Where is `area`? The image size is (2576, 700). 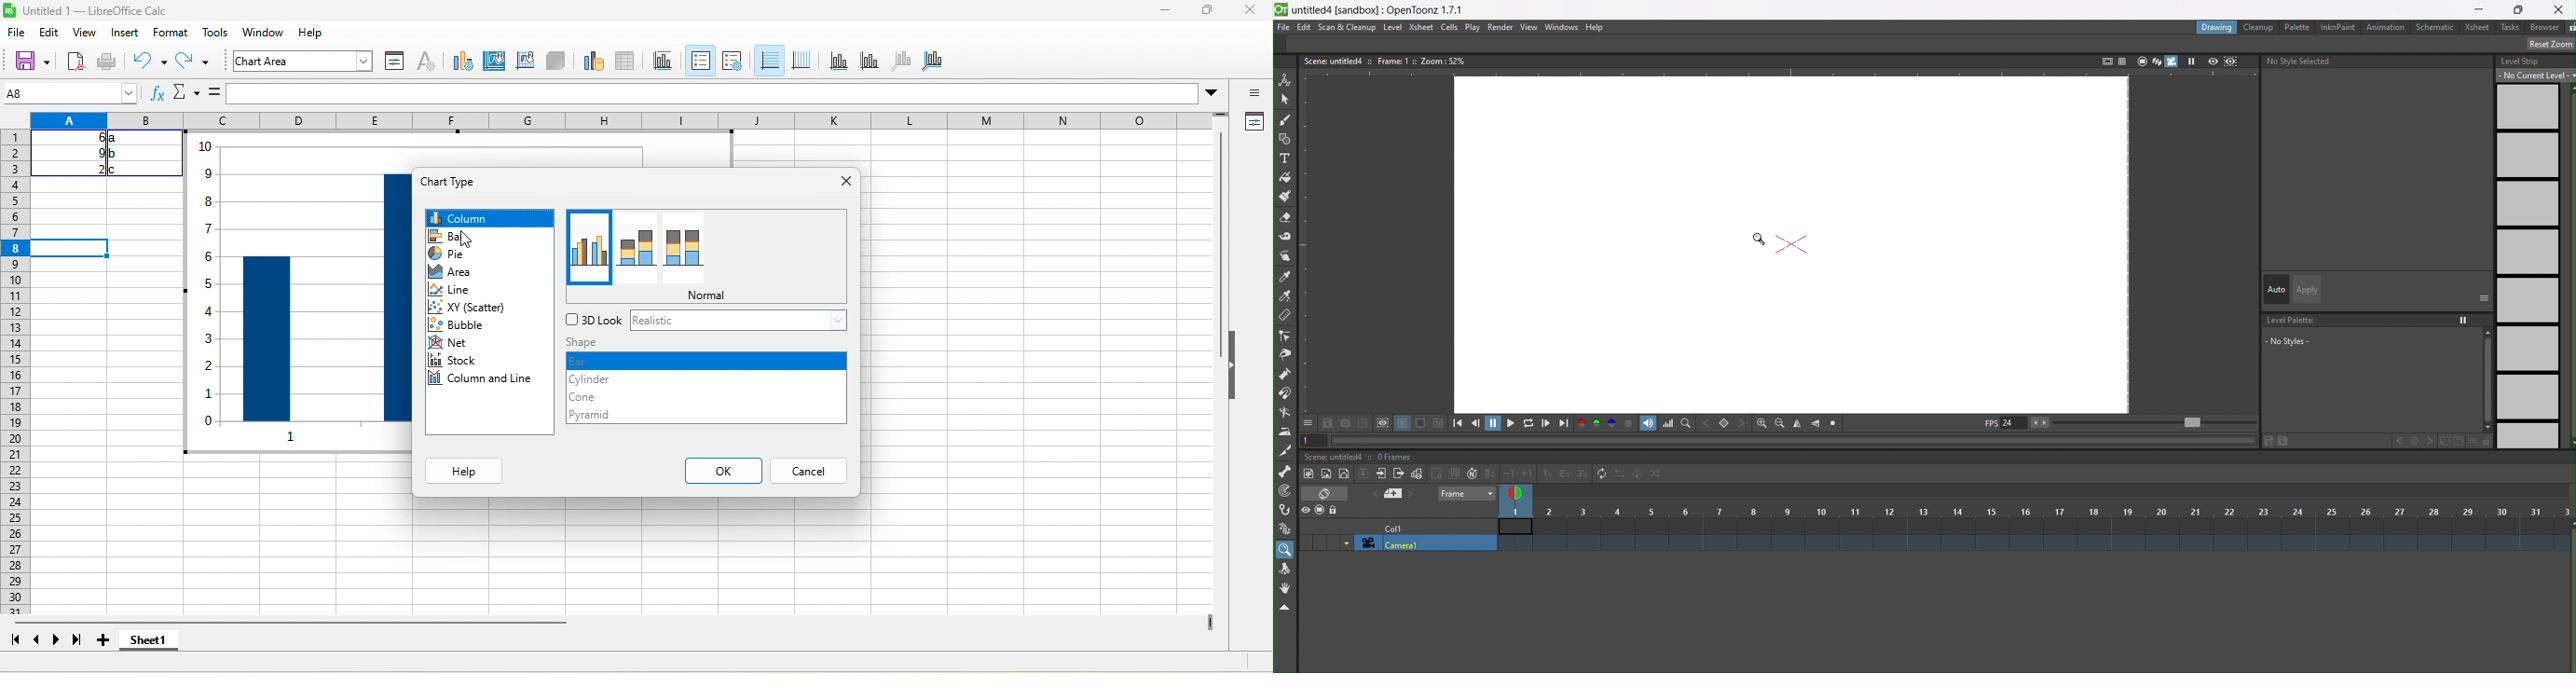
area is located at coordinates (461, 272).